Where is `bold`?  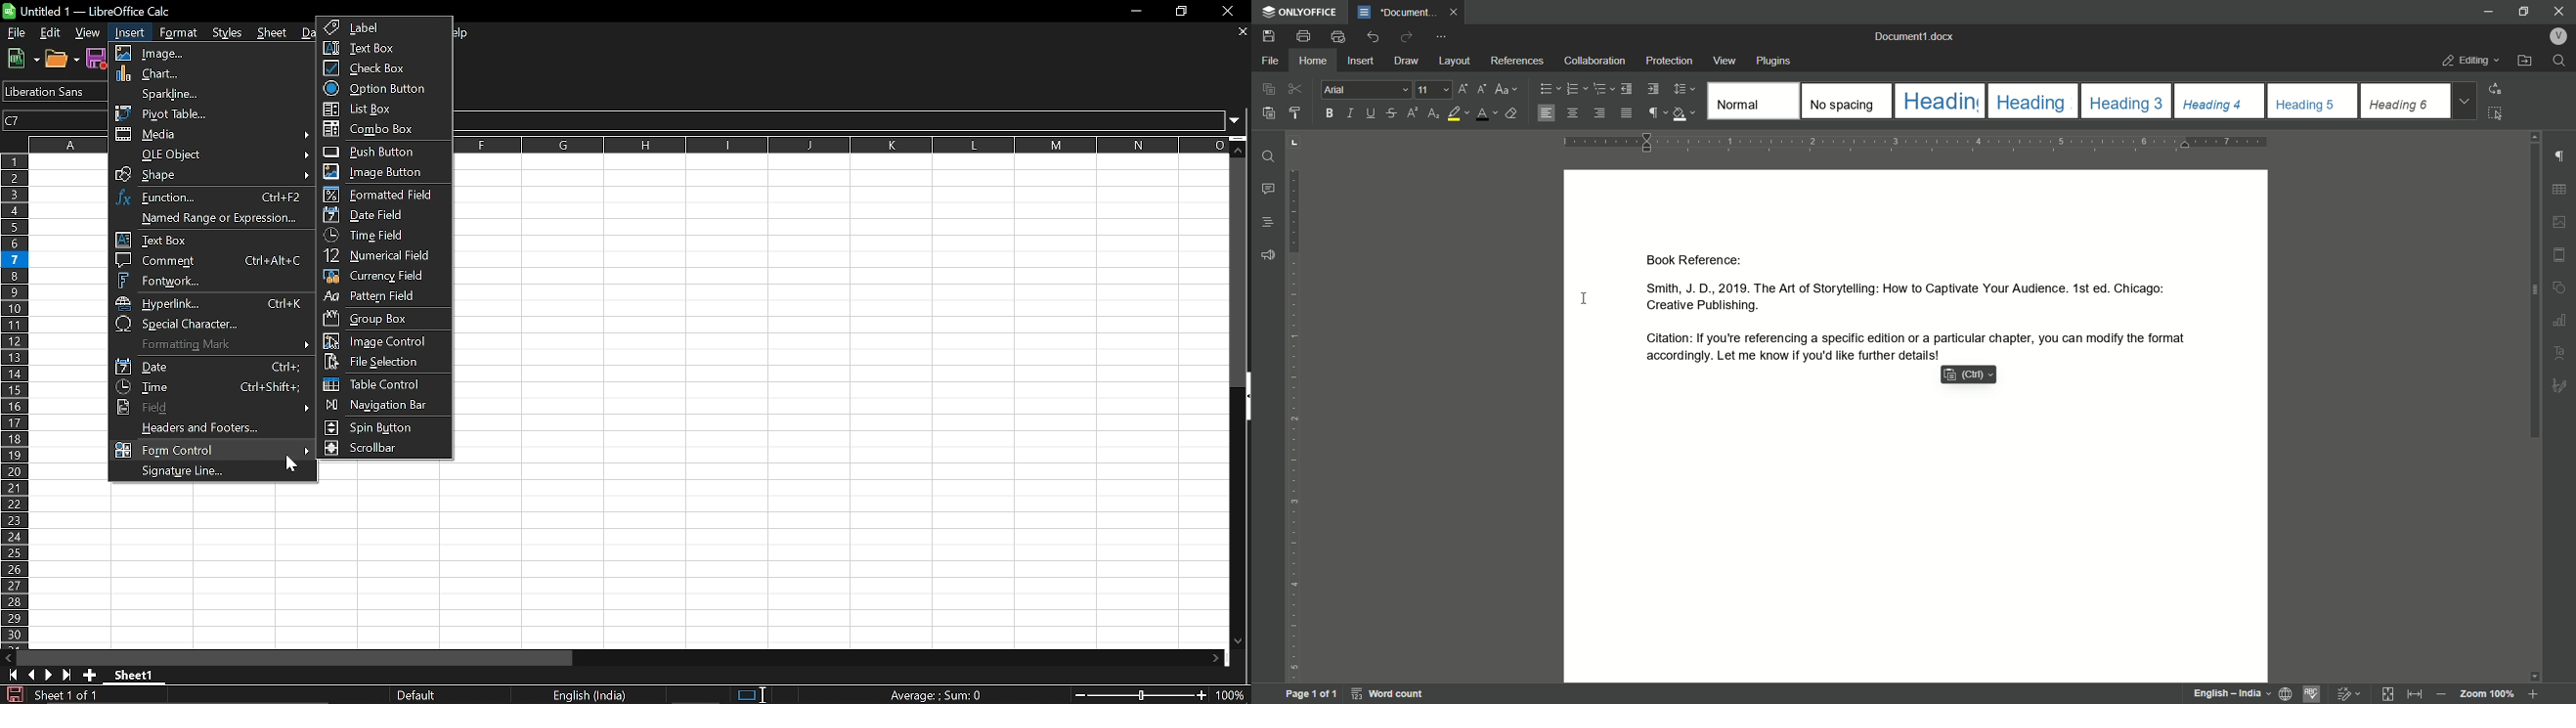
bold is located at coordinates (1327, 113).